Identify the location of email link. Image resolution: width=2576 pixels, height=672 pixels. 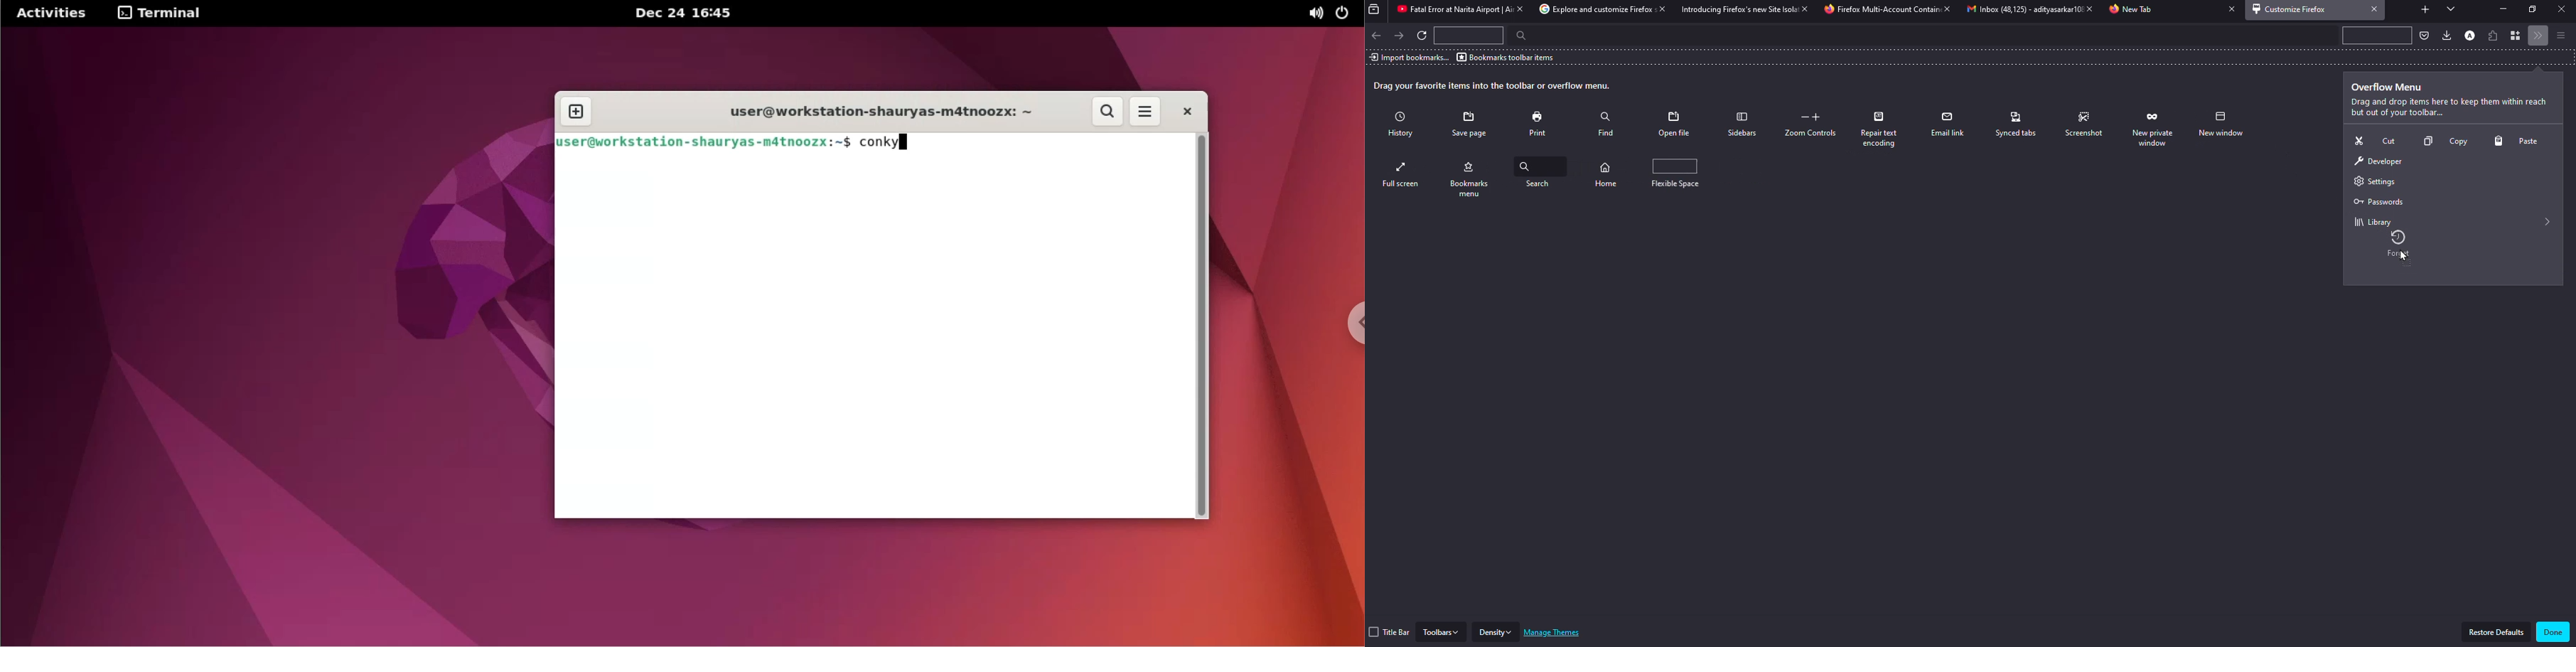
(1949, 124).